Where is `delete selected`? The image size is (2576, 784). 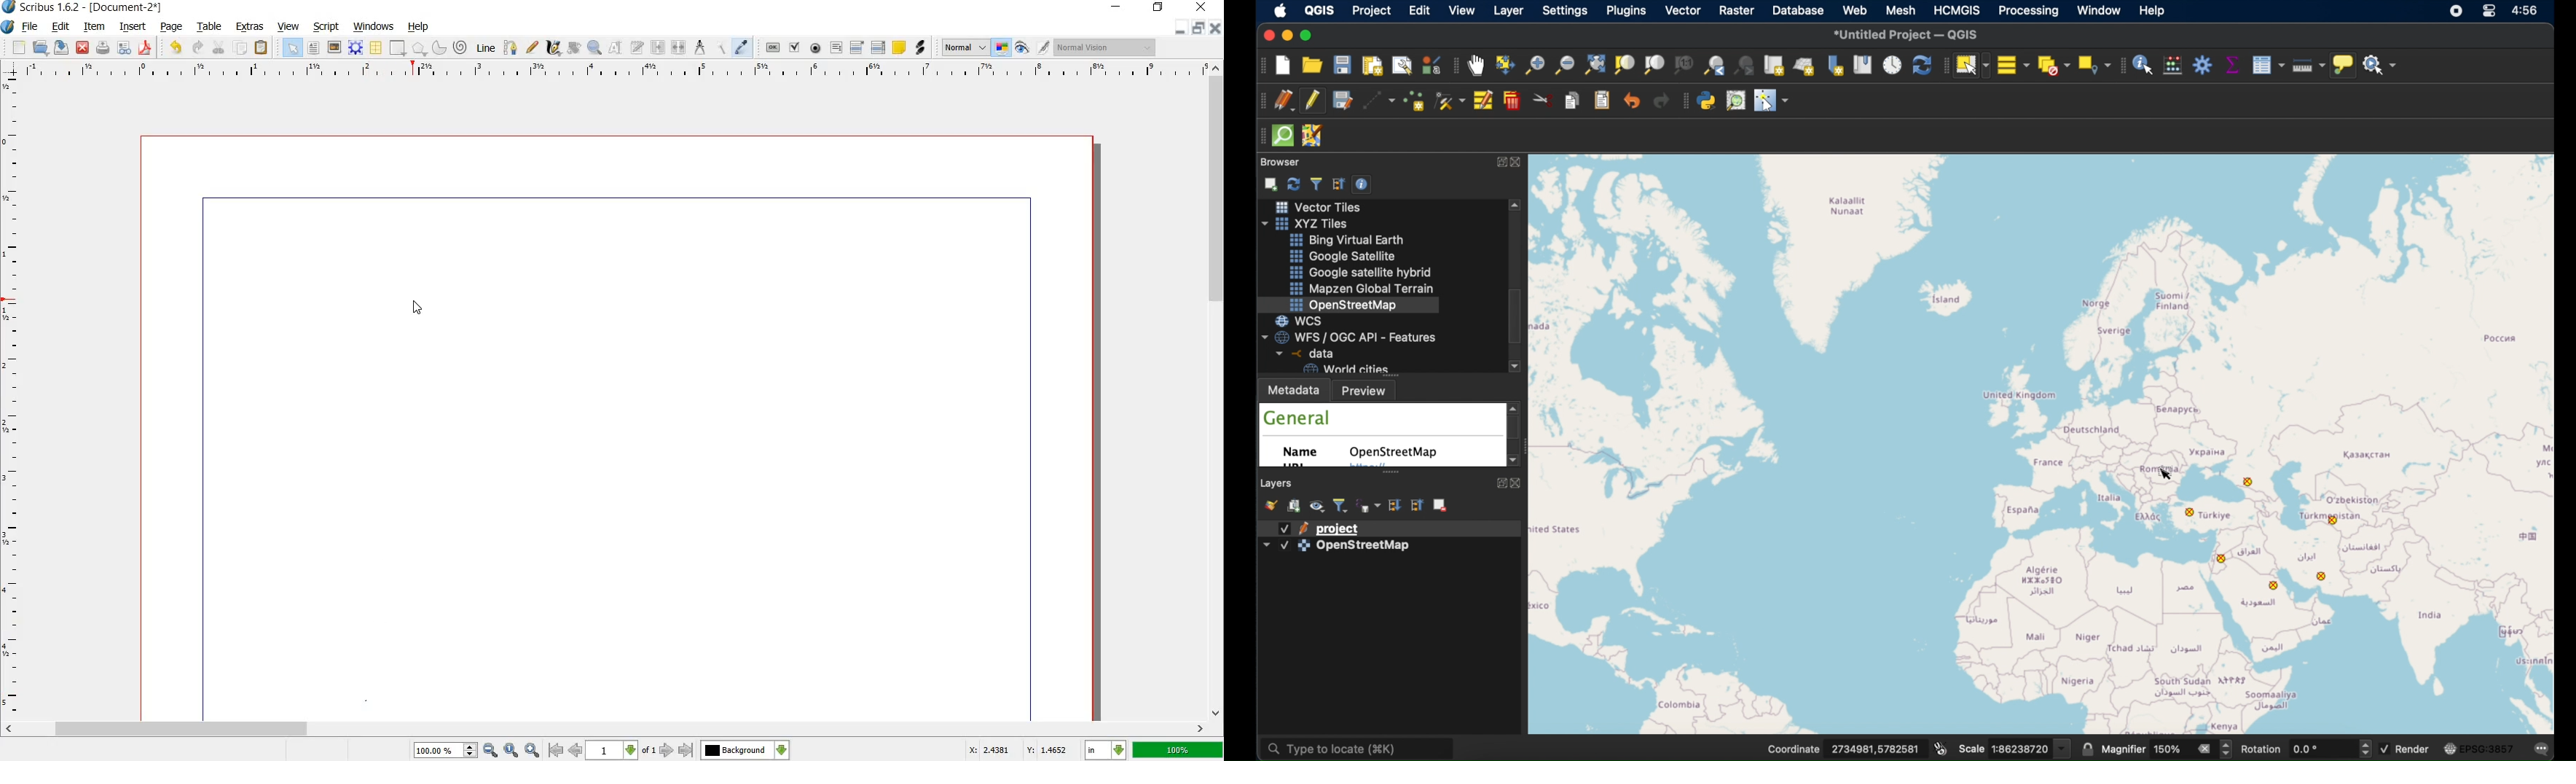
delete selected is located at coordinates (1513, 101).